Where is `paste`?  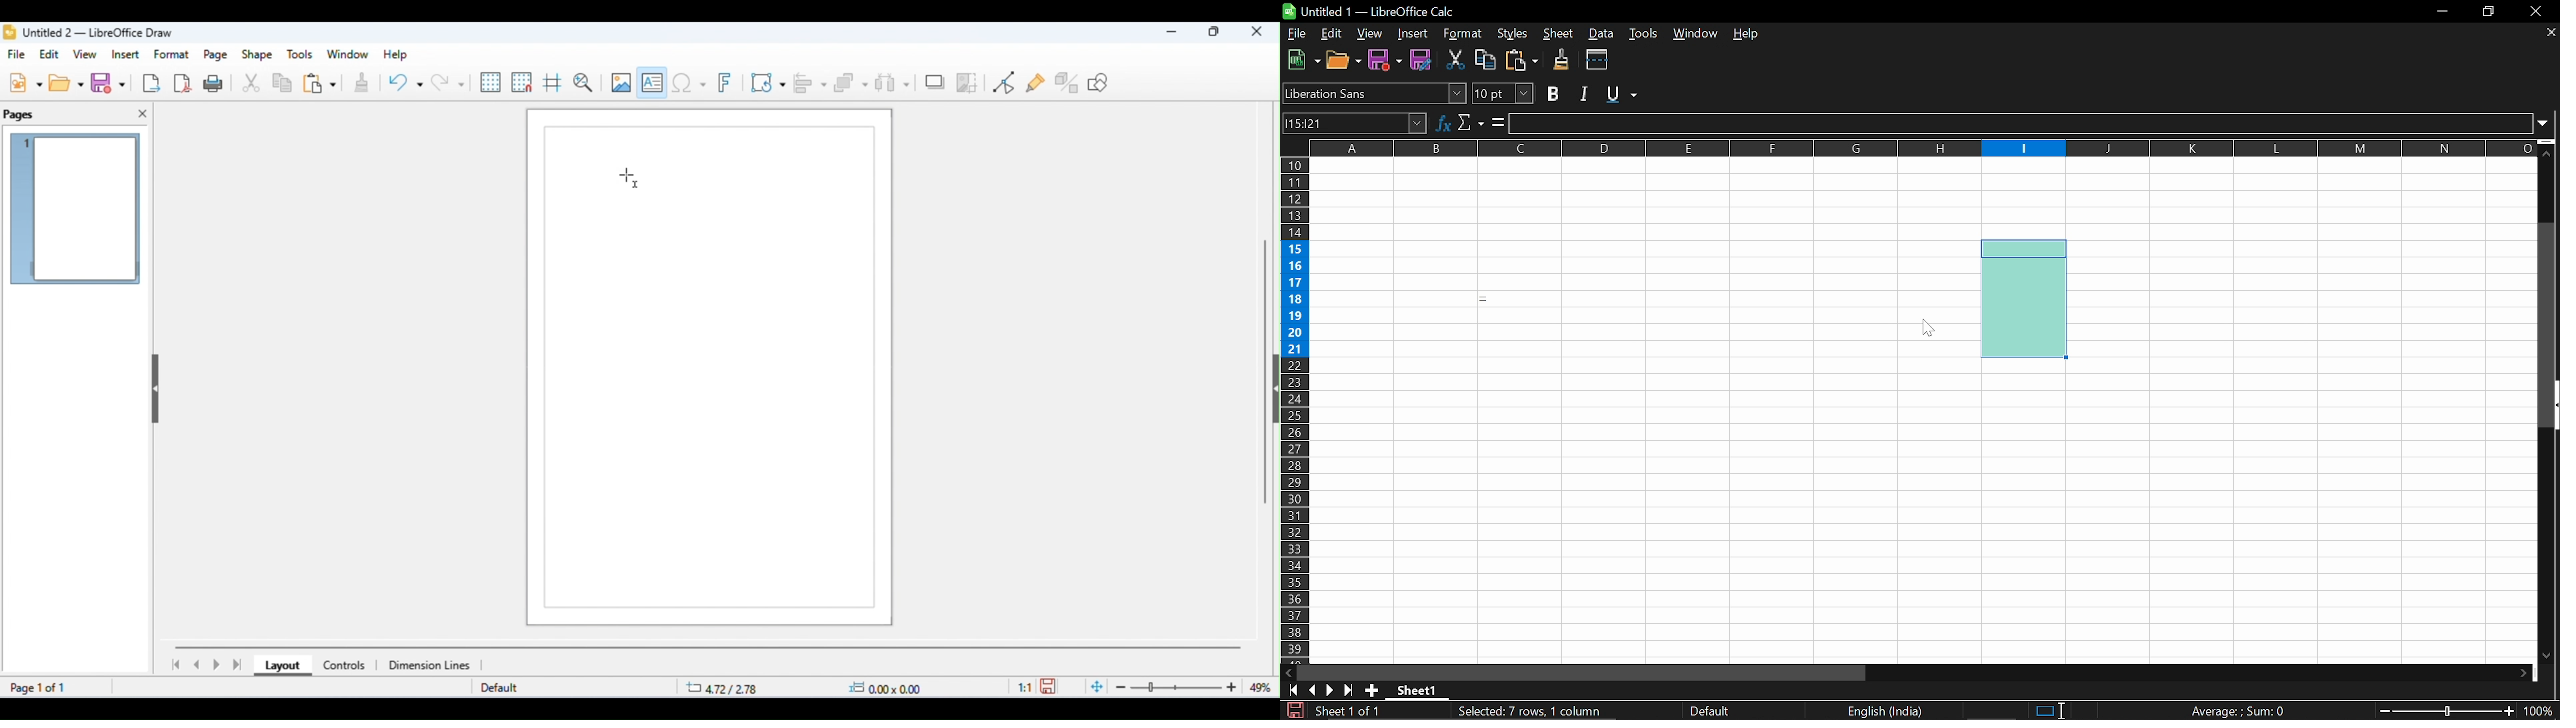 paste is located at coordinates (319, 85).